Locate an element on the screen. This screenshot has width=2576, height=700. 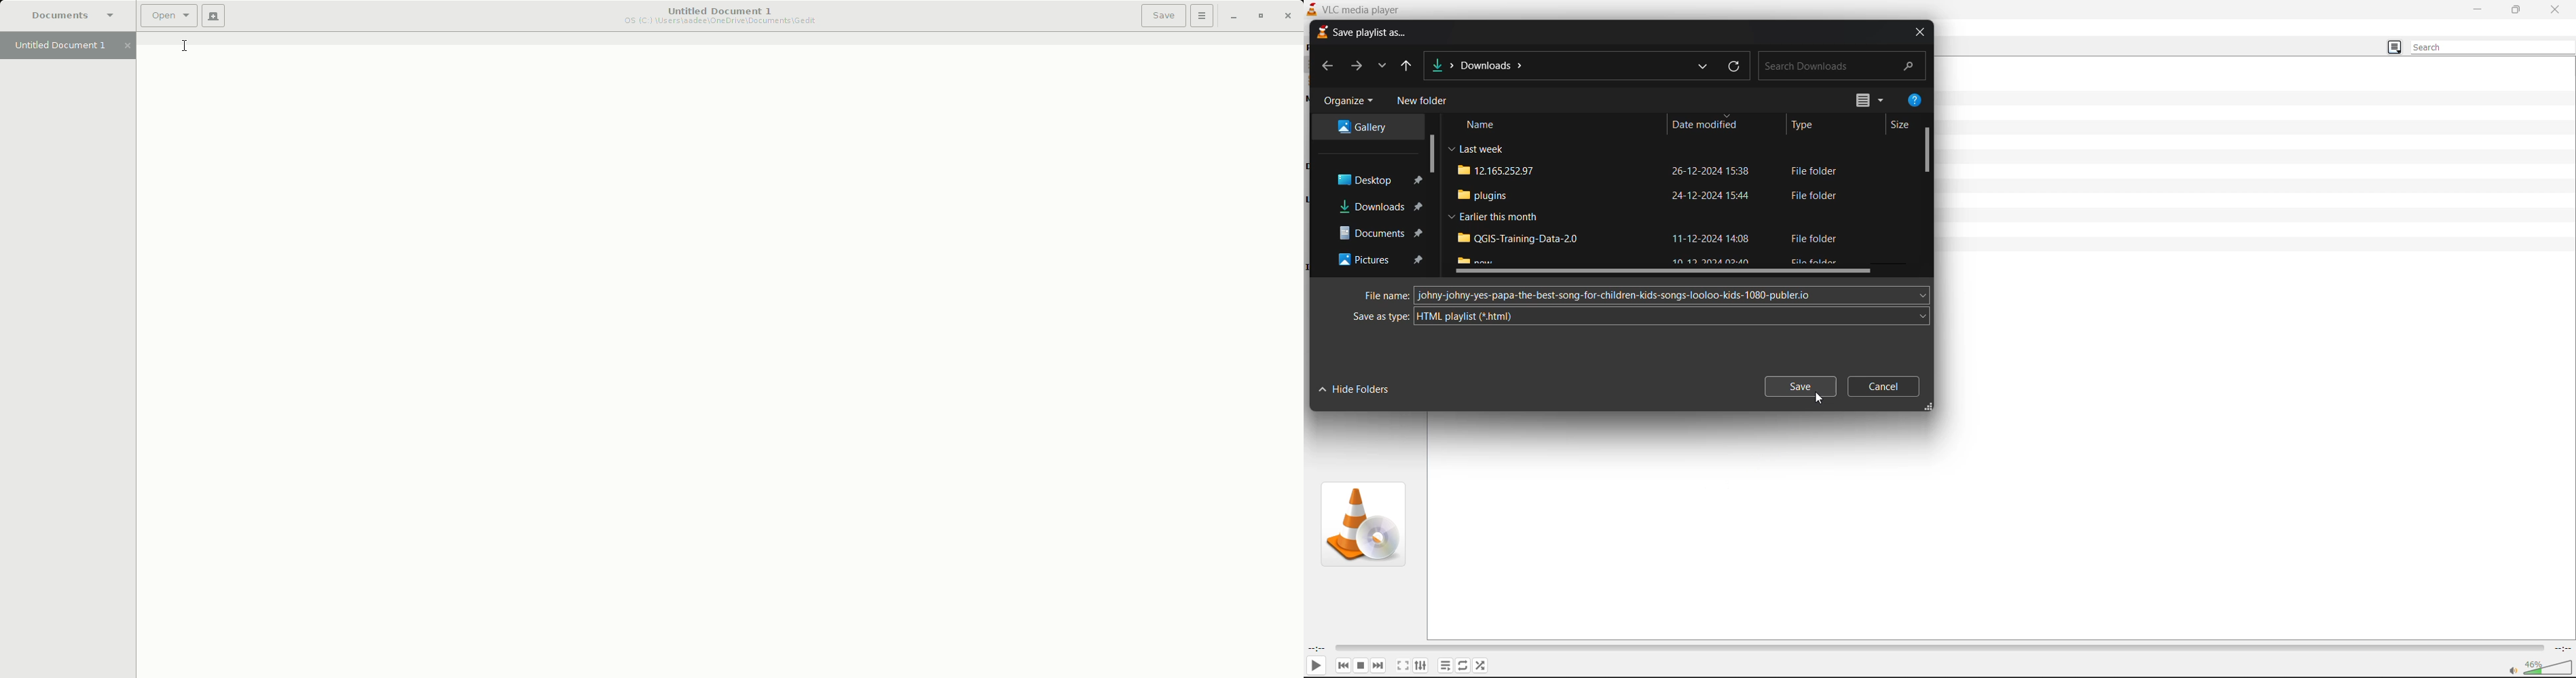
total track time is located at coordinates (2561, 647).